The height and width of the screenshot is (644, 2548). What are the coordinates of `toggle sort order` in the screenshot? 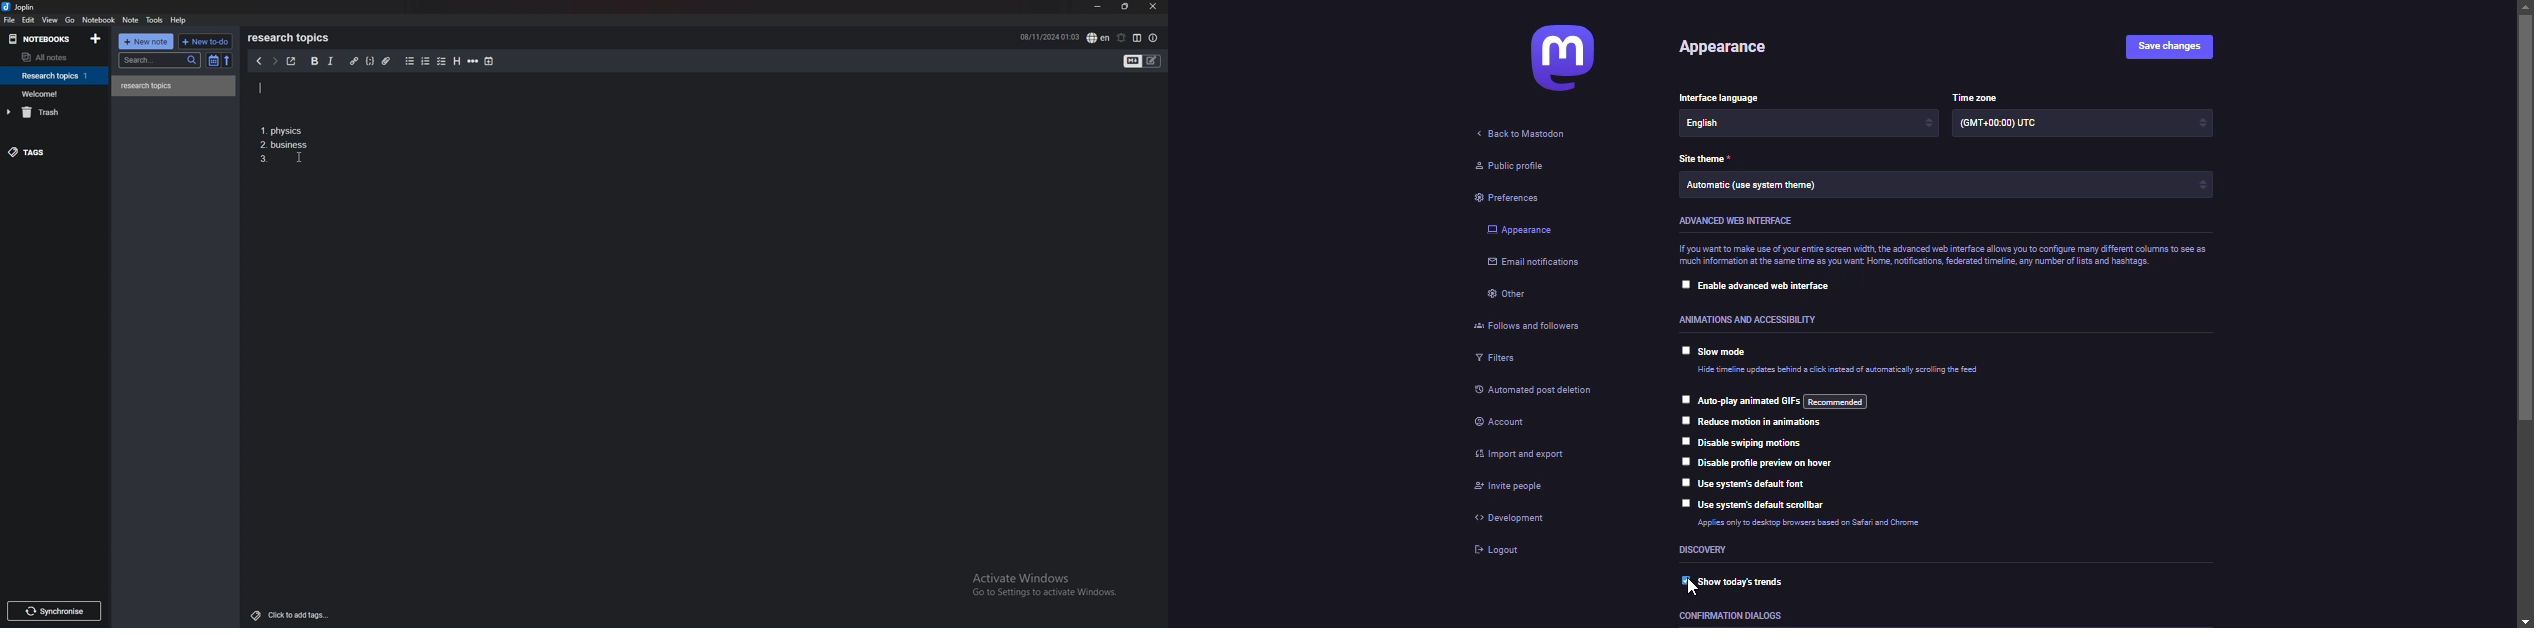 It's located at (214, 61).